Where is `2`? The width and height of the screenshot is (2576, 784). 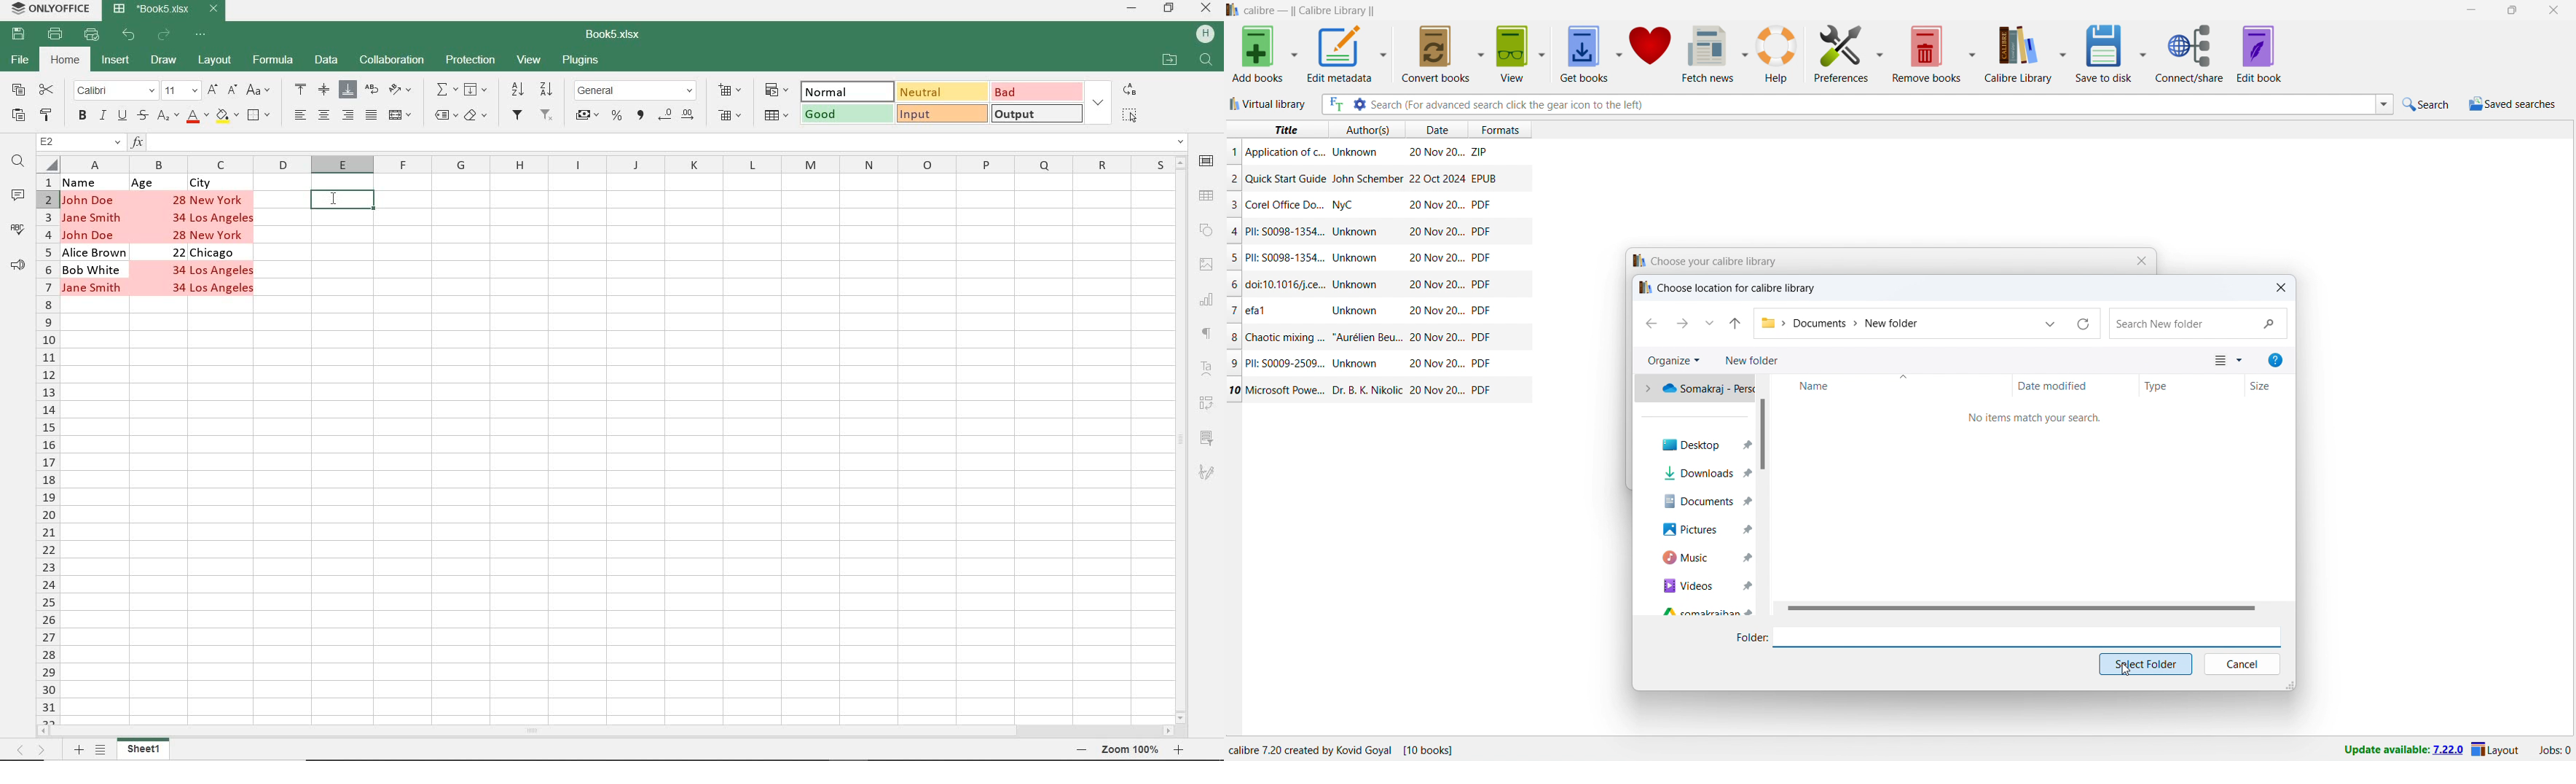
2 is located at coordinates (1234, 180).